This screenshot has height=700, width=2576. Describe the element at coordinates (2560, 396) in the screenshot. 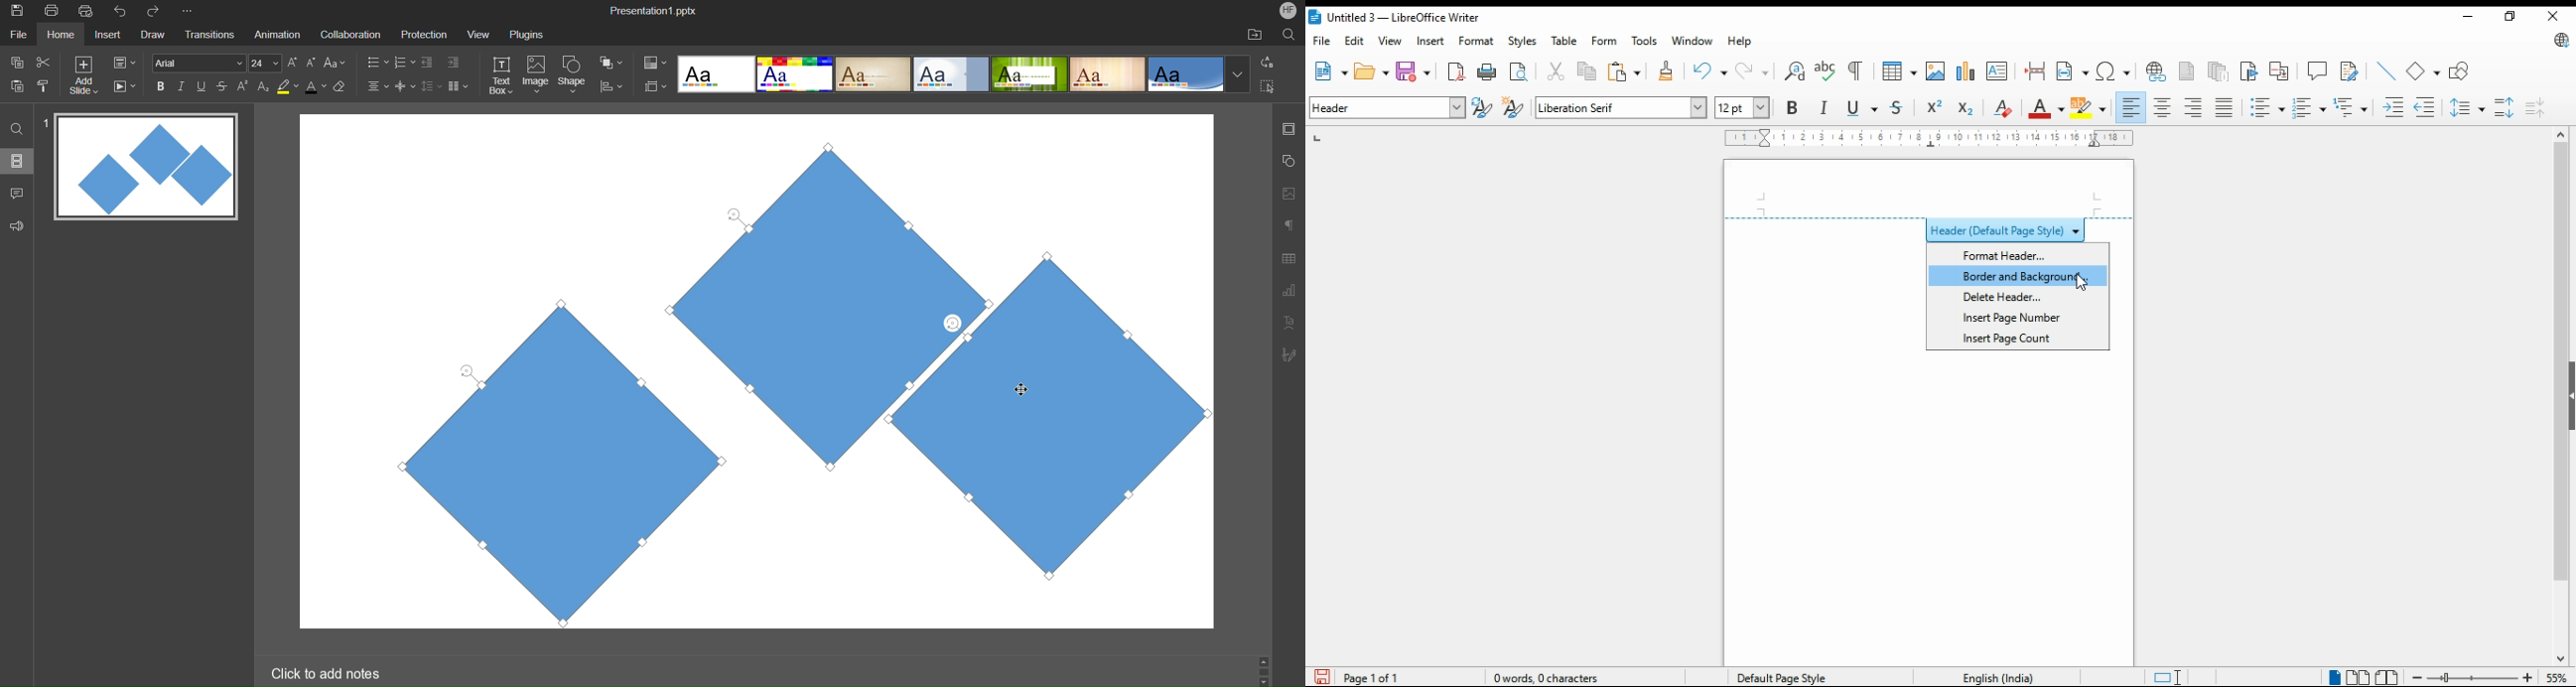

I see `scroll bar` at that location.